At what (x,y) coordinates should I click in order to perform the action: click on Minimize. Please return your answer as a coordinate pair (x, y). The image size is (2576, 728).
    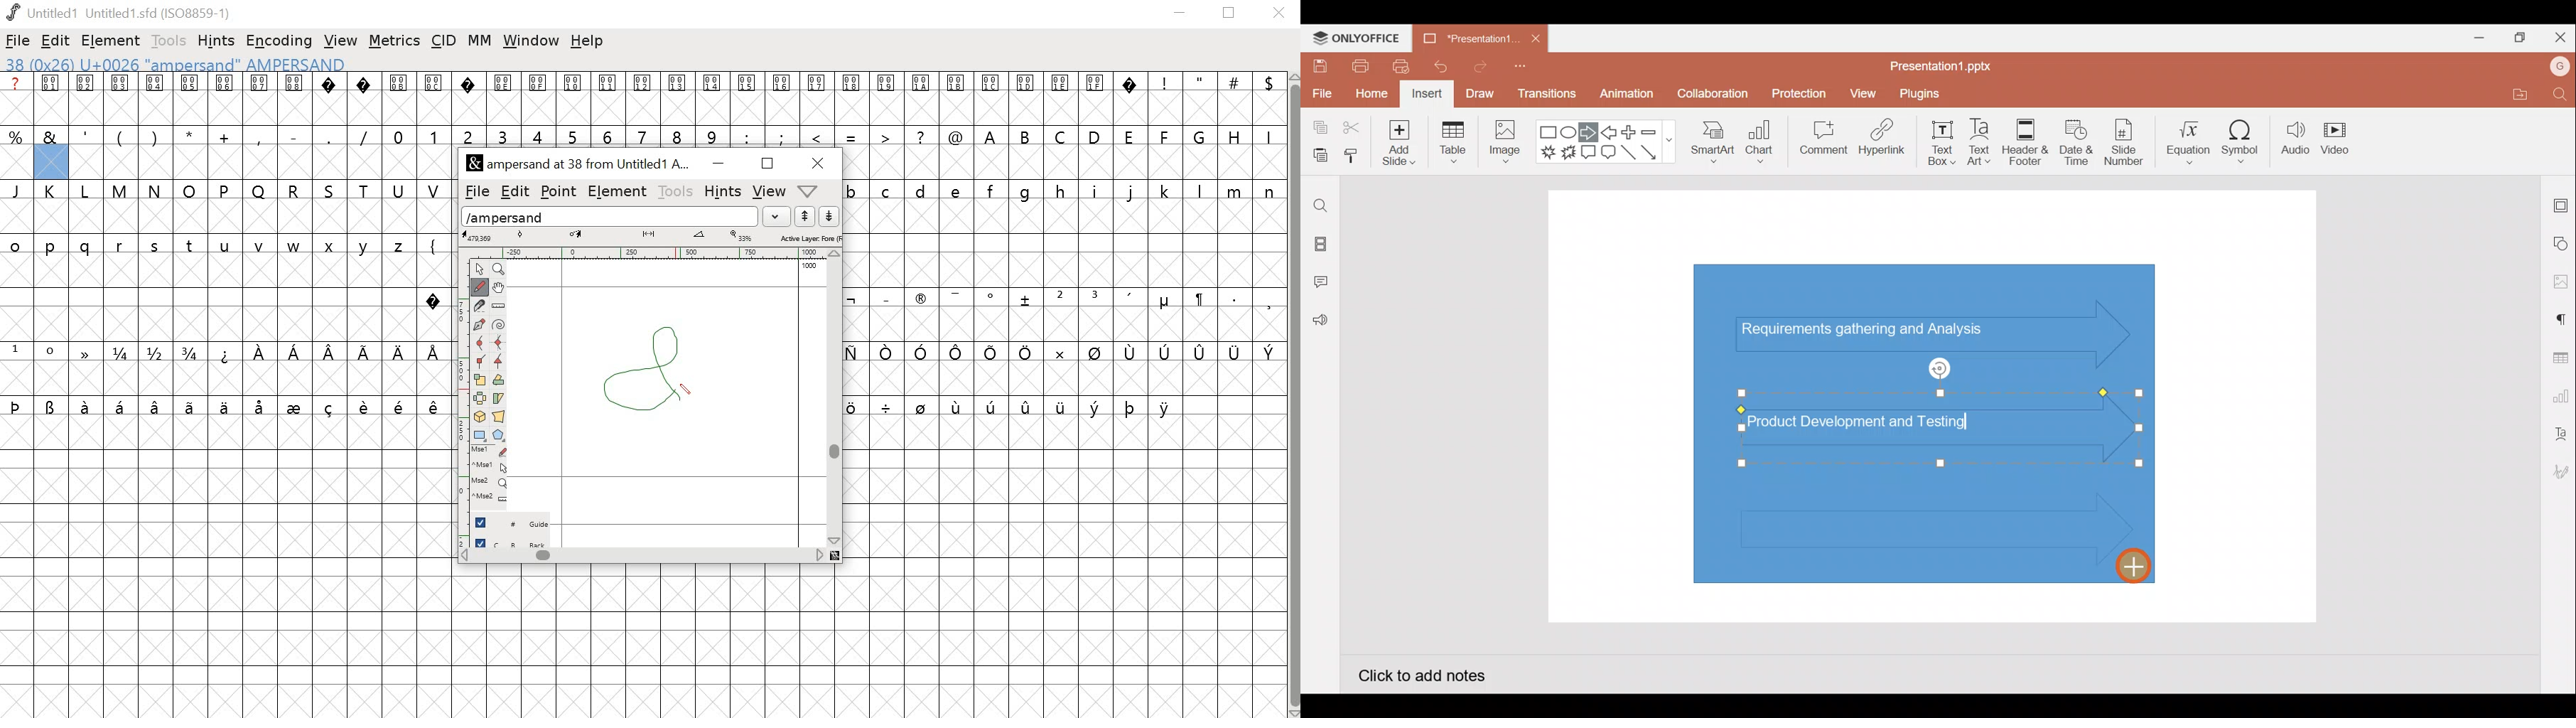
    Looking at the image, I should click on (2474, 35).